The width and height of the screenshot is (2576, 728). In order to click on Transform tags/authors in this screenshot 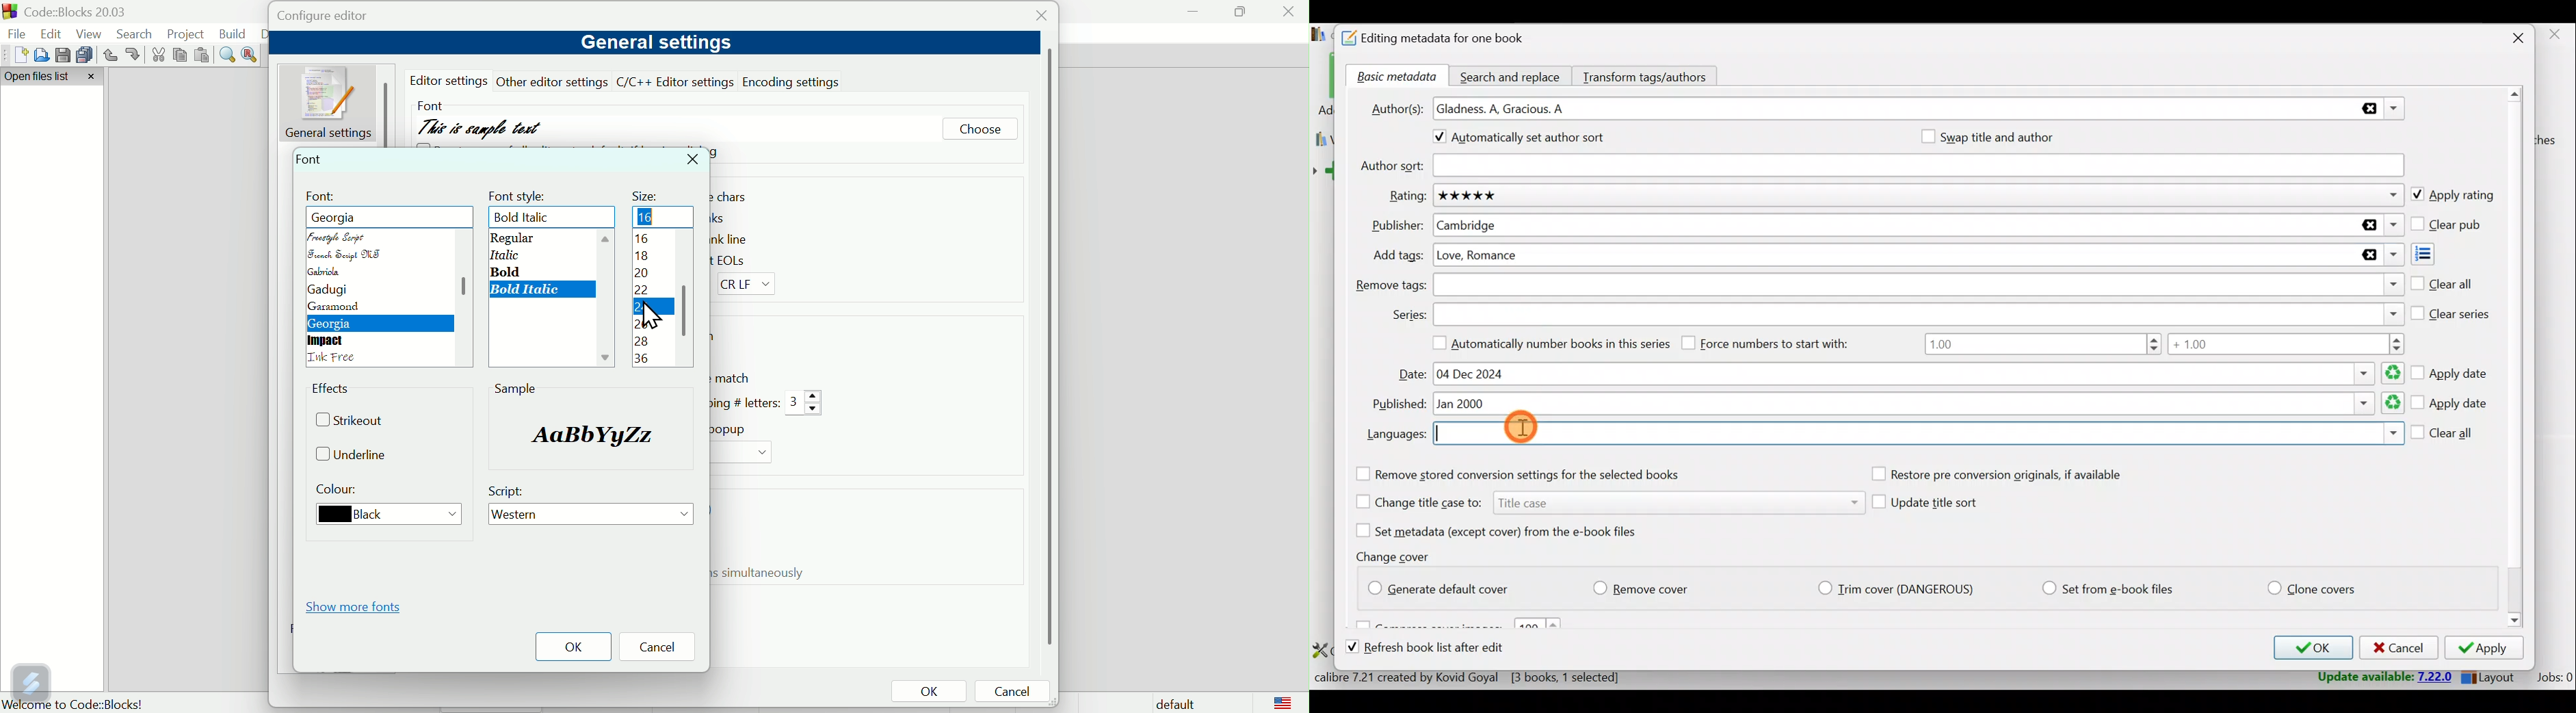, I will do `click(1650, 75)`.